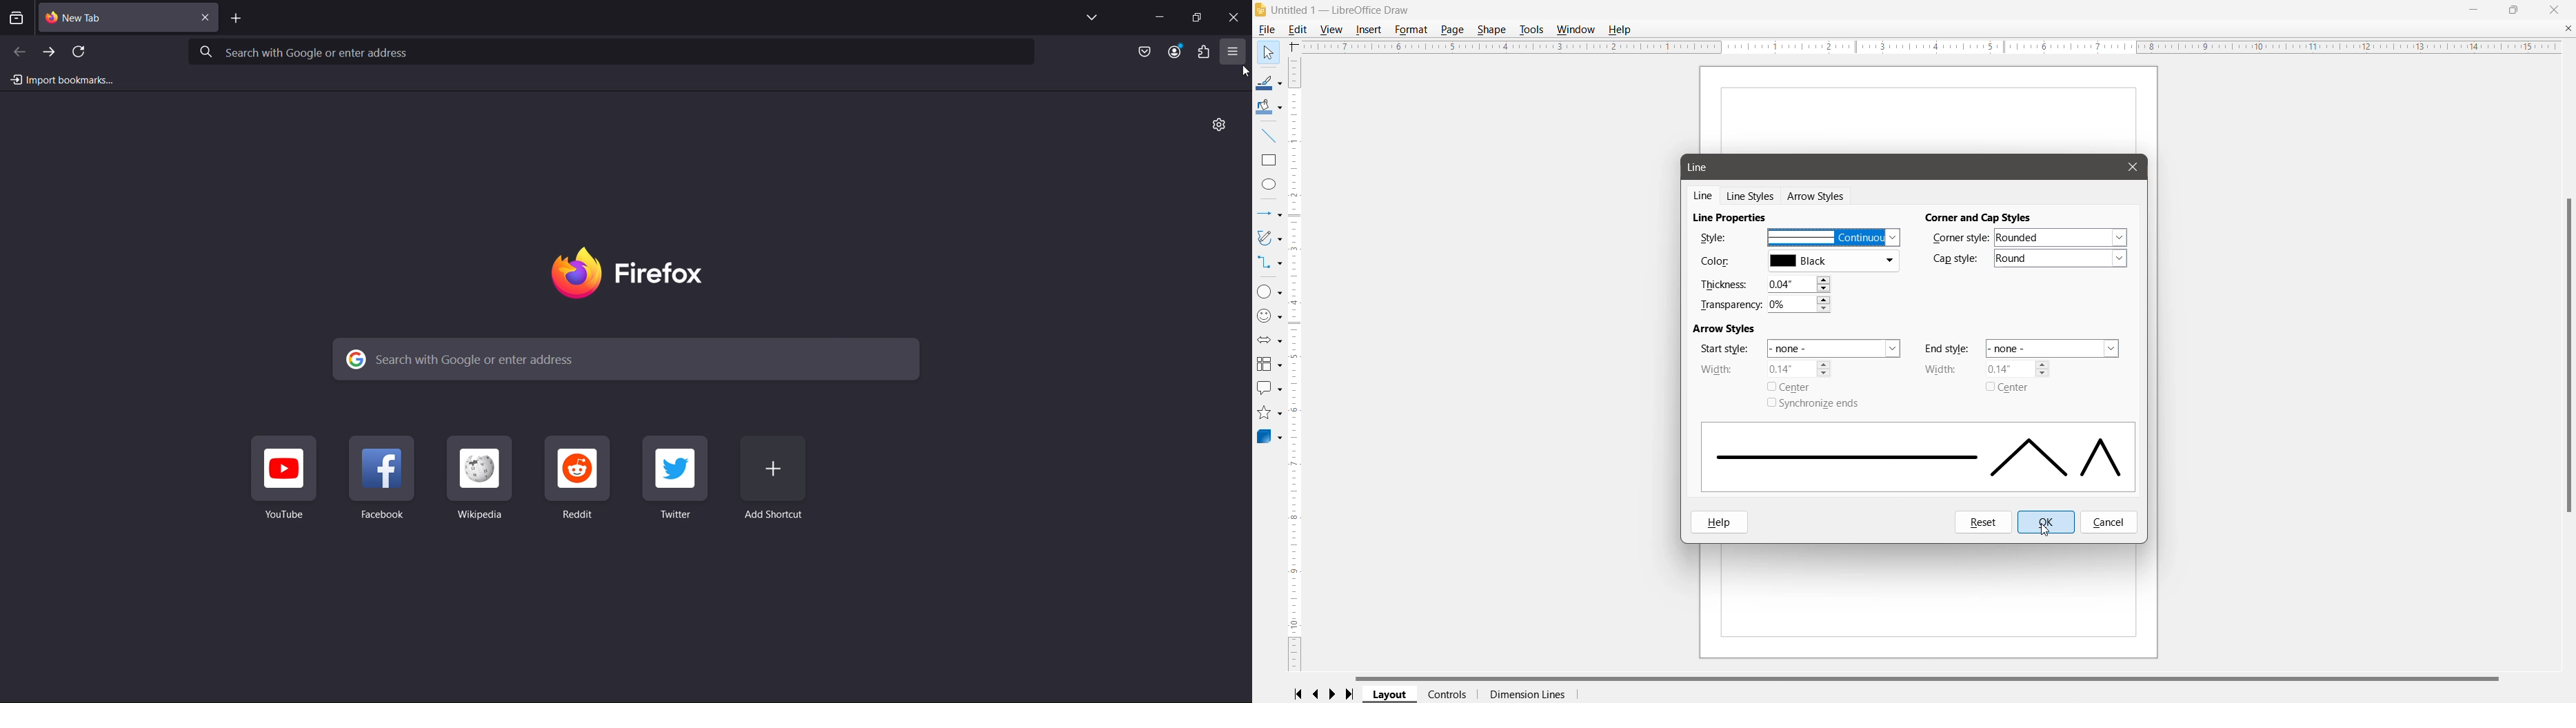 This screenshot has height=728, width=2576. I want to click on List all tabs, so click(1092, 18).